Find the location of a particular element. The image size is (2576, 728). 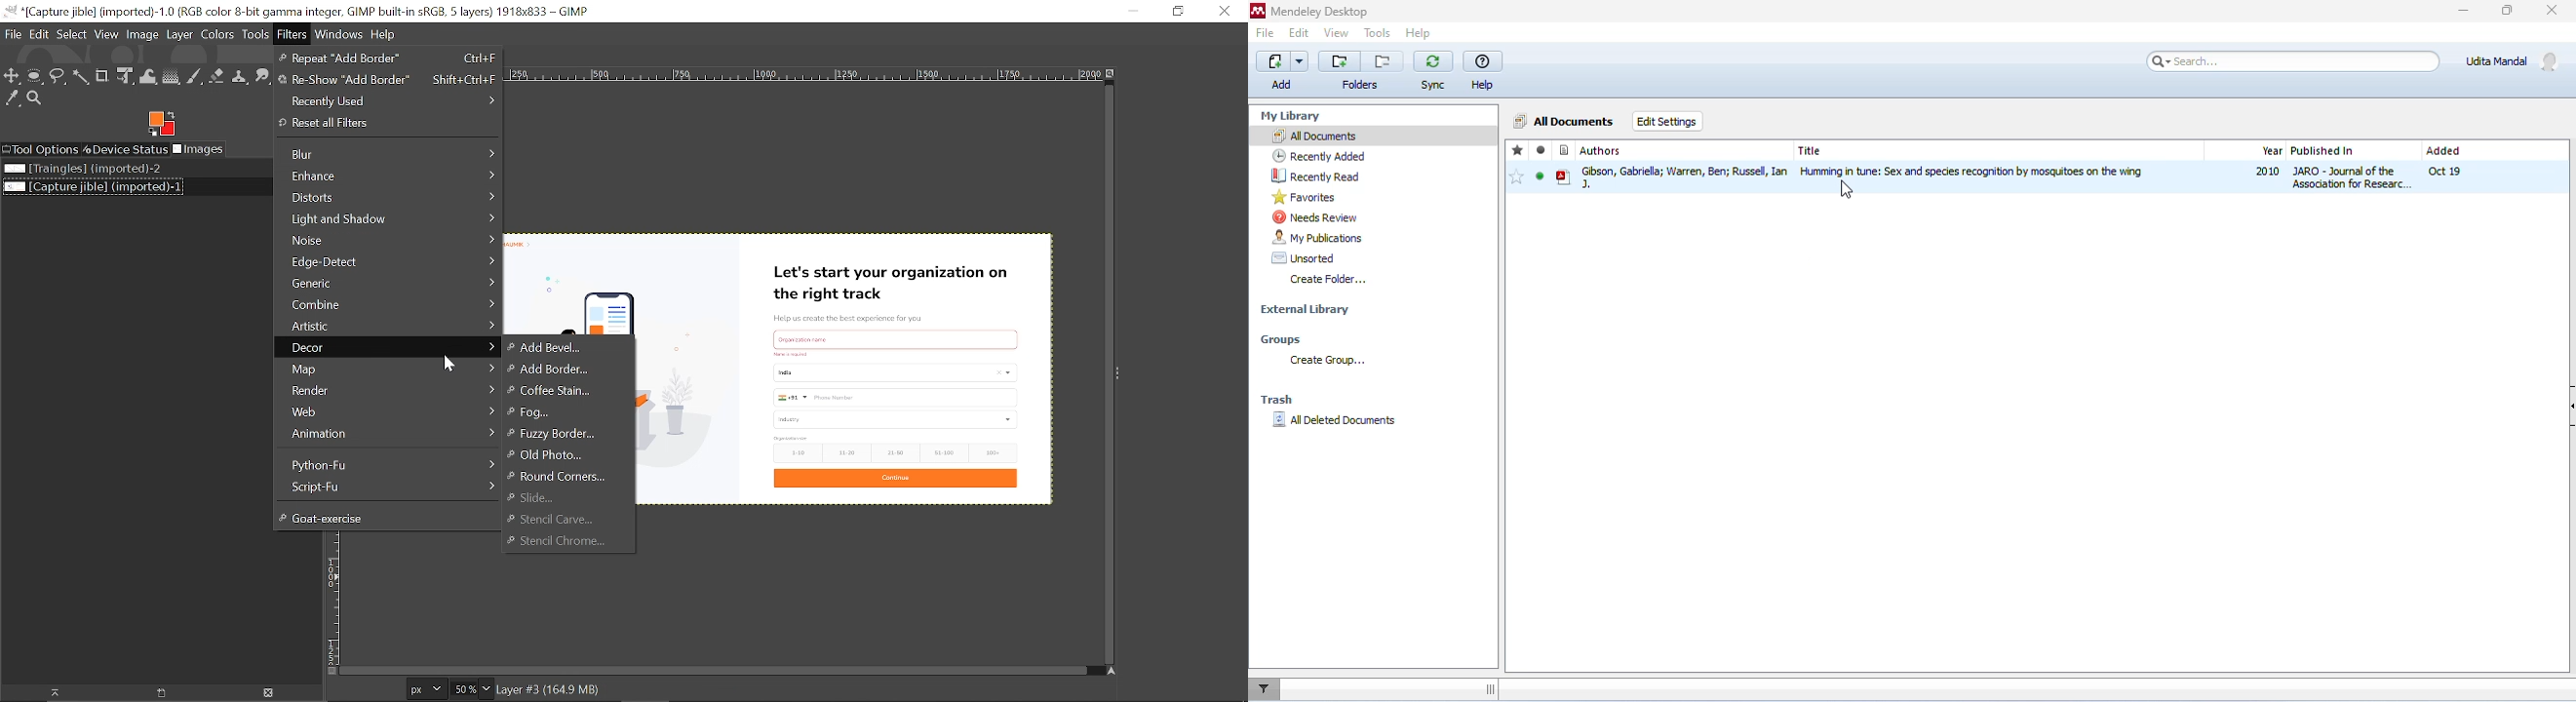

year is located at coordinates (2270, 150).